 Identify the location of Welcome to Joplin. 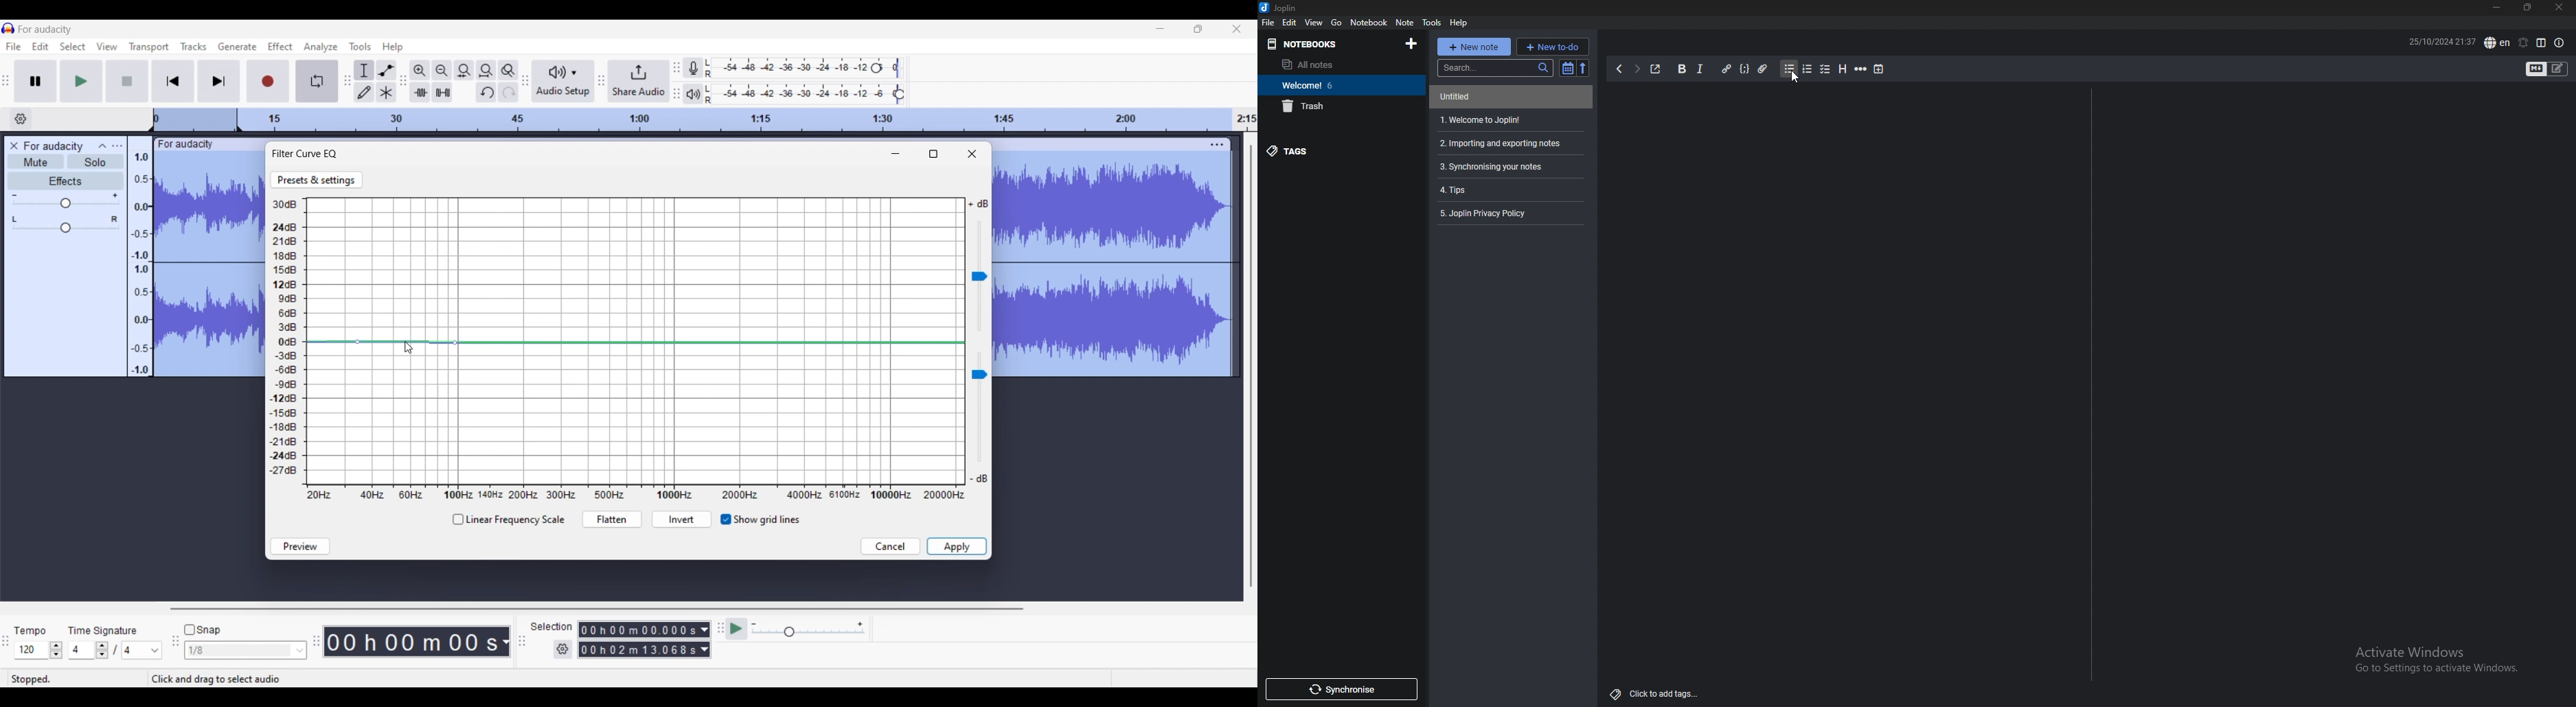
(1481, 118).